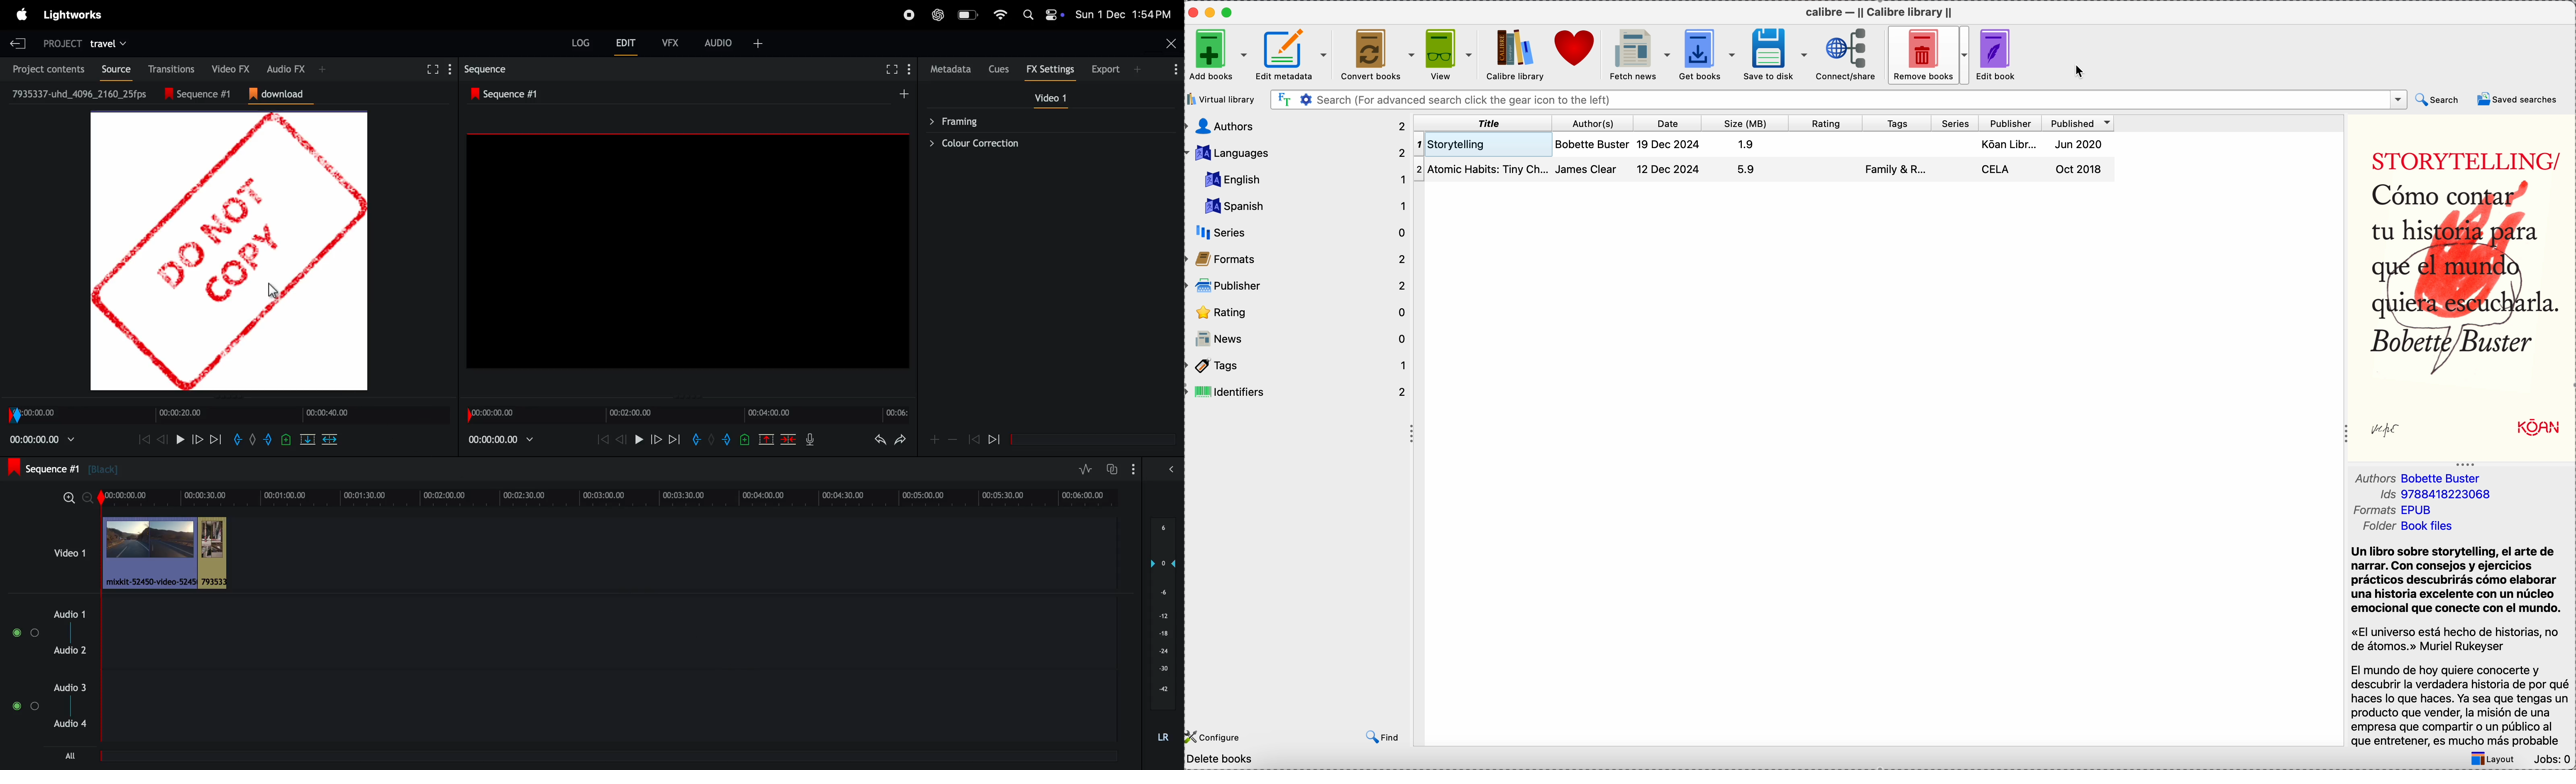  I want to click on Add, so click(935, 439).